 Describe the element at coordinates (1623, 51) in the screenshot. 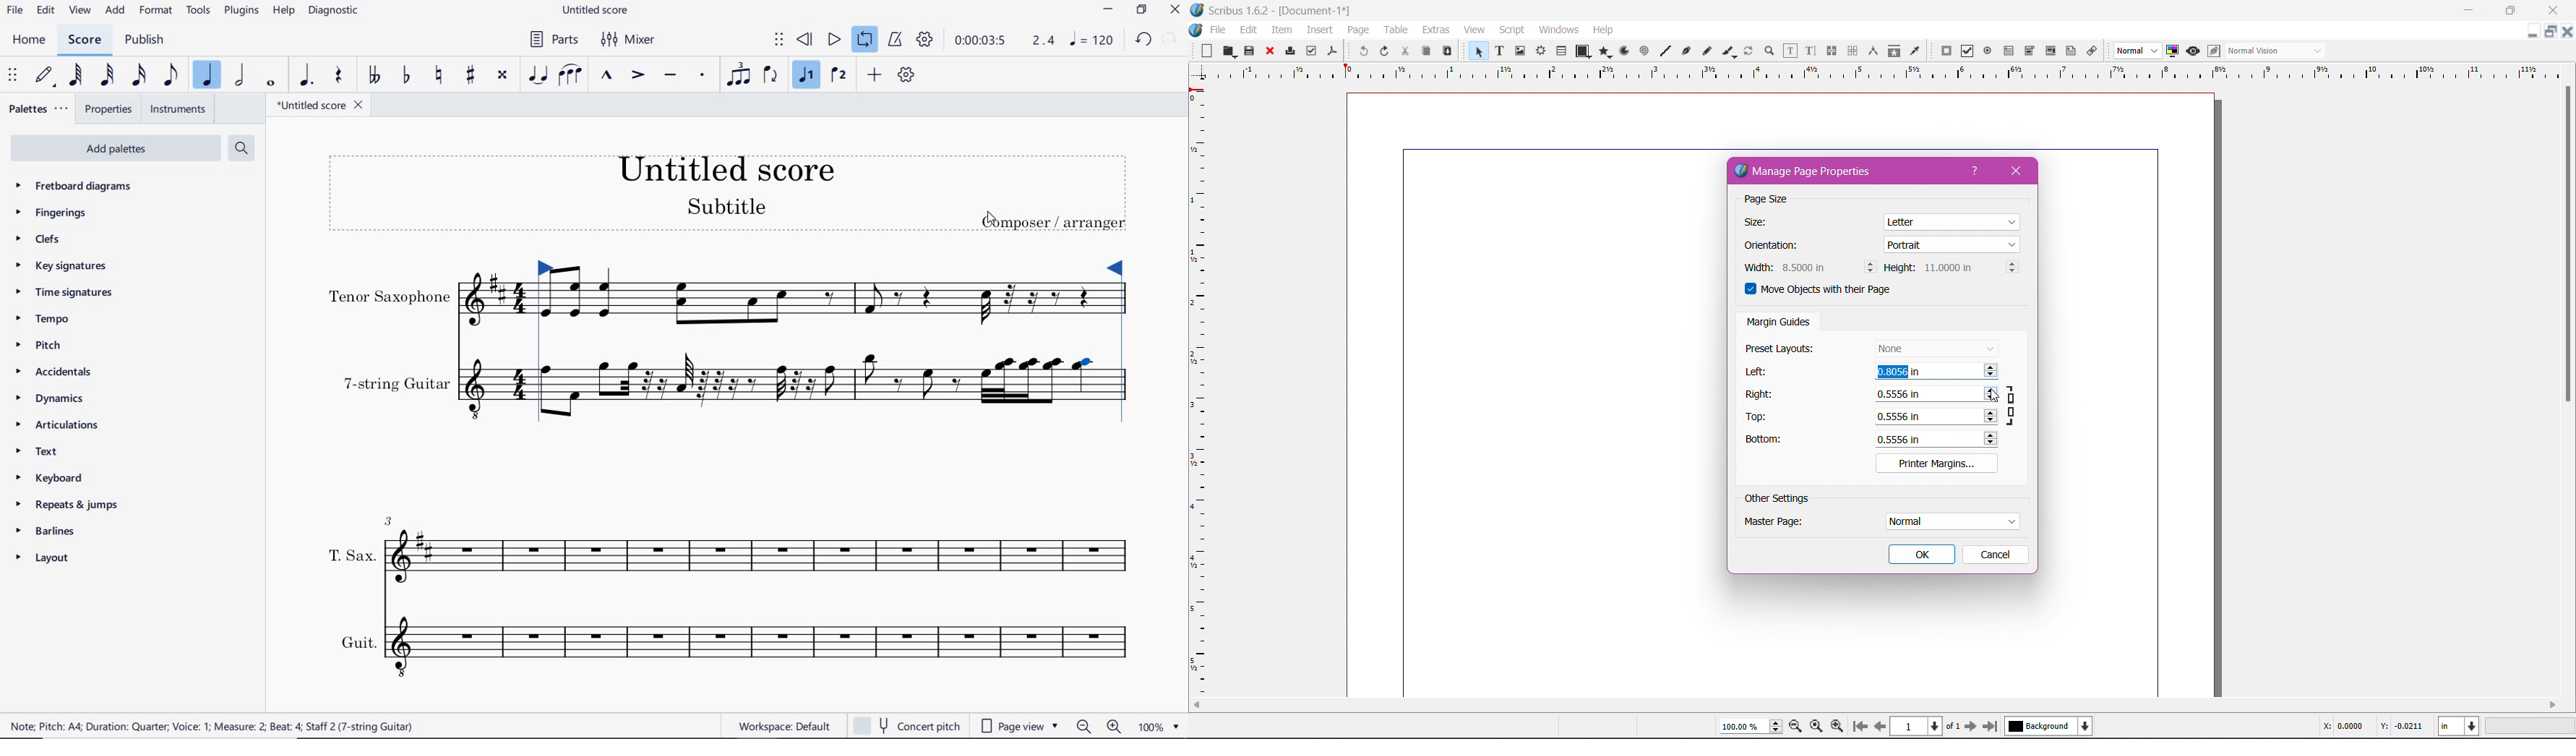

I see `Arc` at that location.